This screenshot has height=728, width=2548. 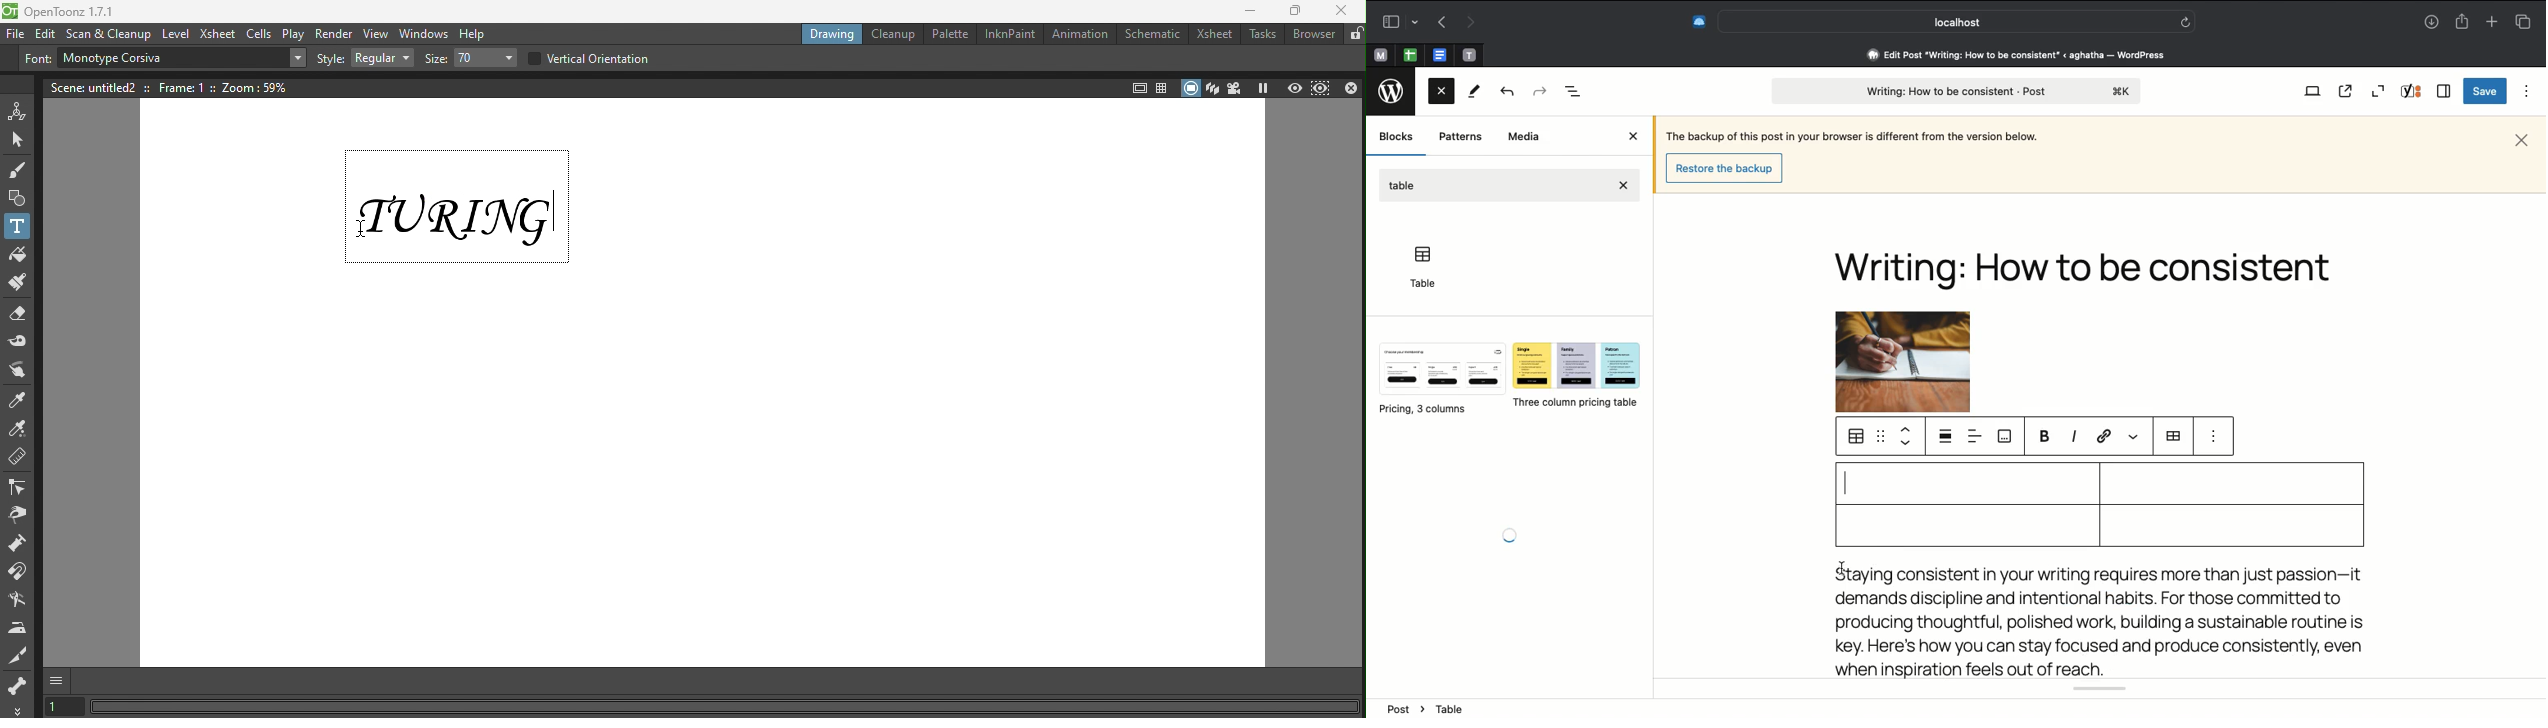 What do you see at coordinates (1907, 437) in the screenshot?
I see `Move up move down` at bounding box center [1907, 437].